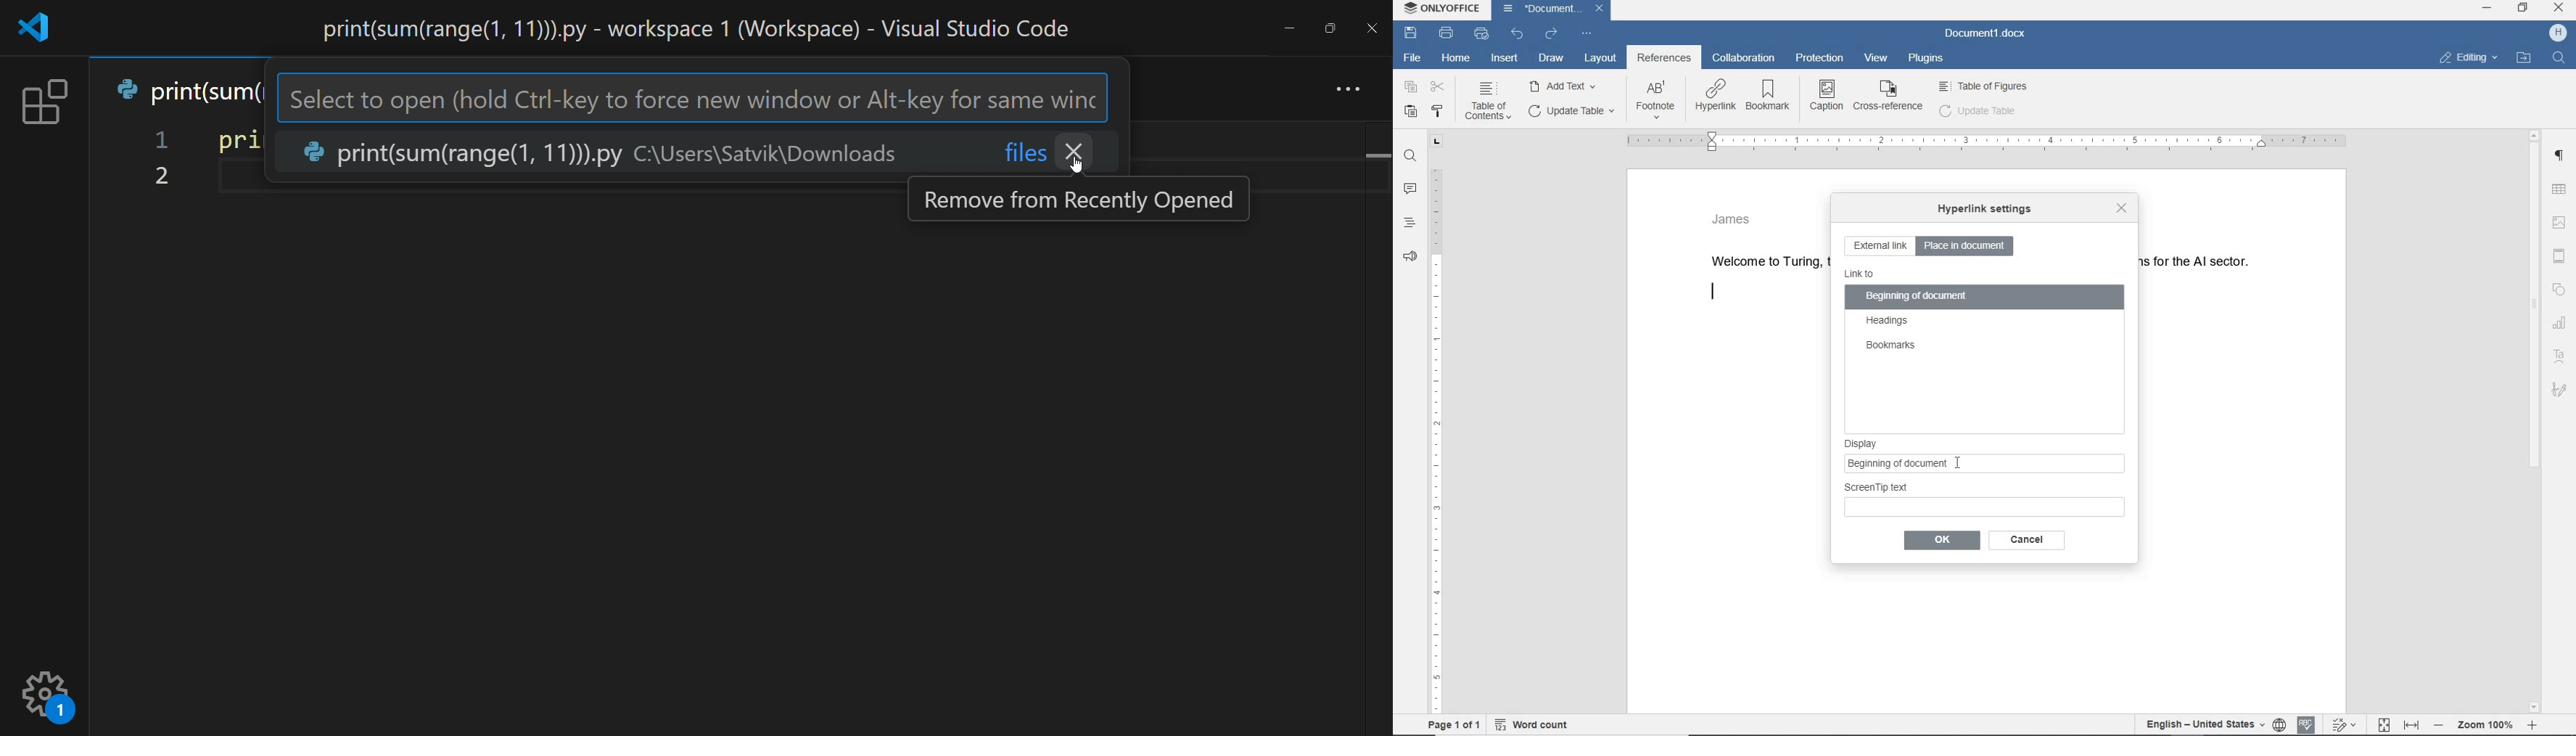  Describe the element at coordinates (2561, 325) in the screenshot. I see `chart` at that location.